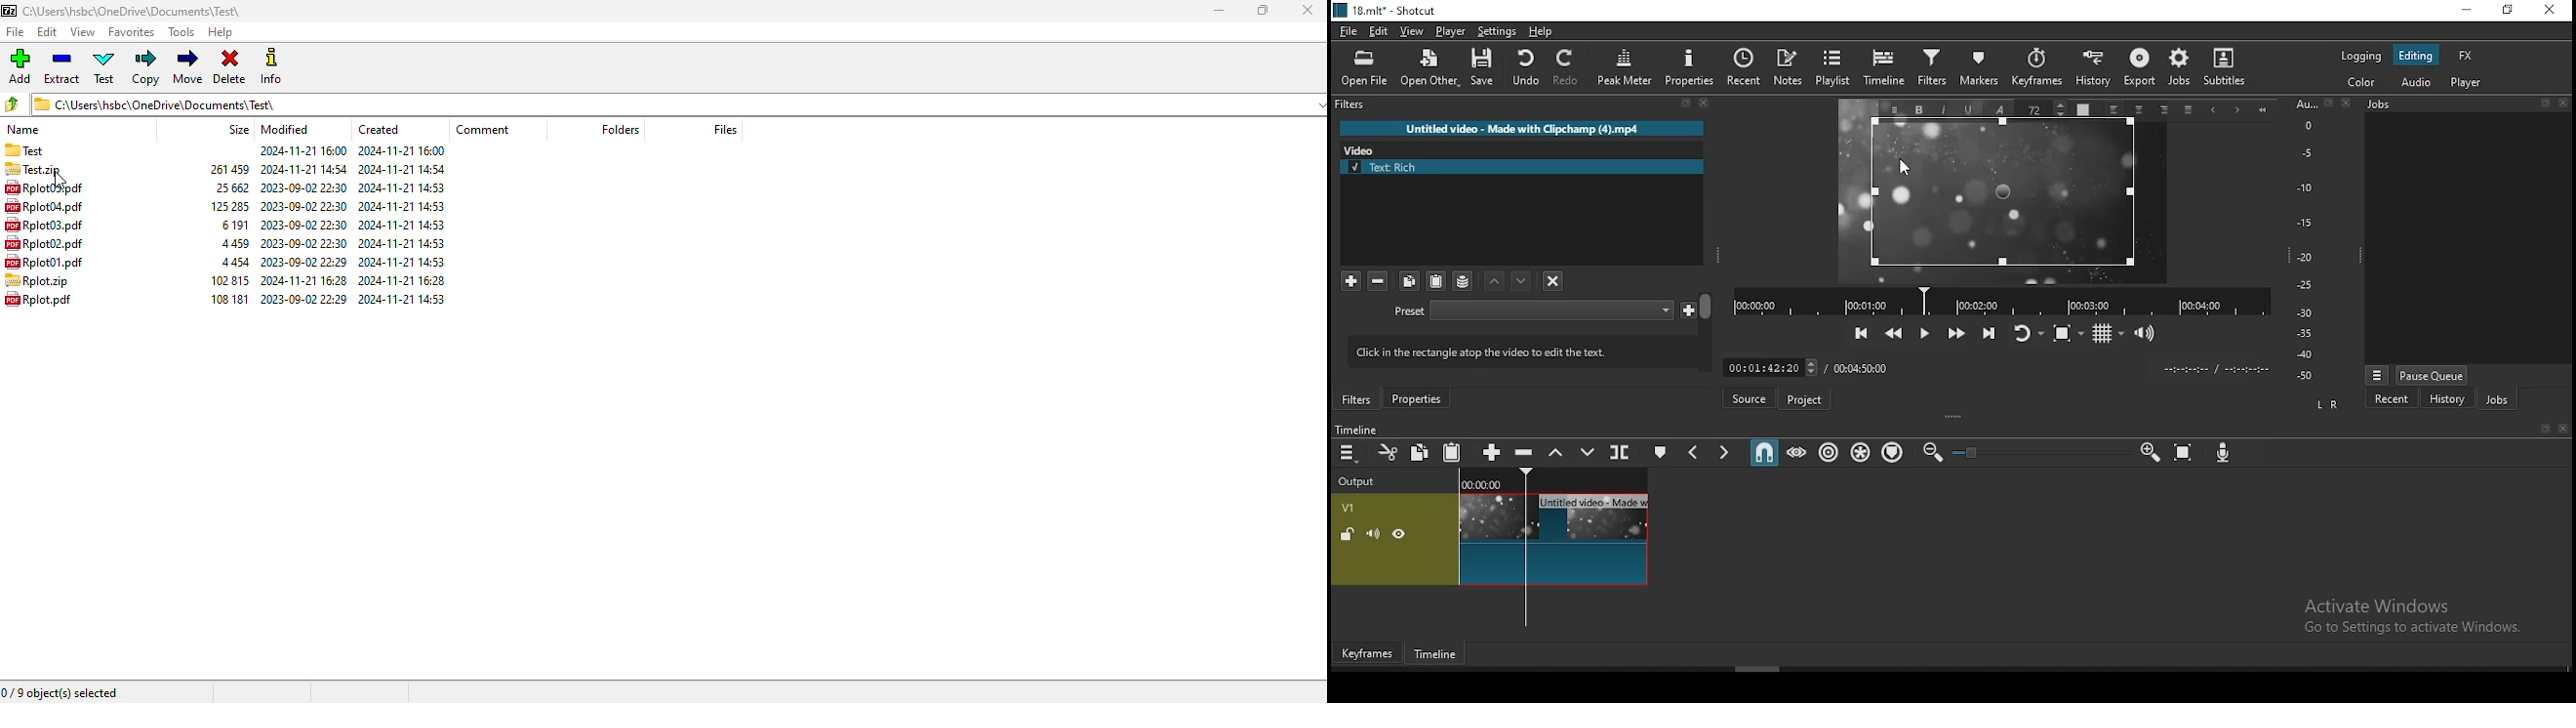 The width and height of the screenshot is (2576, 728). Describe the element at coordinates (2146, 332) in the screenshot. I see `show volume control` at that location.